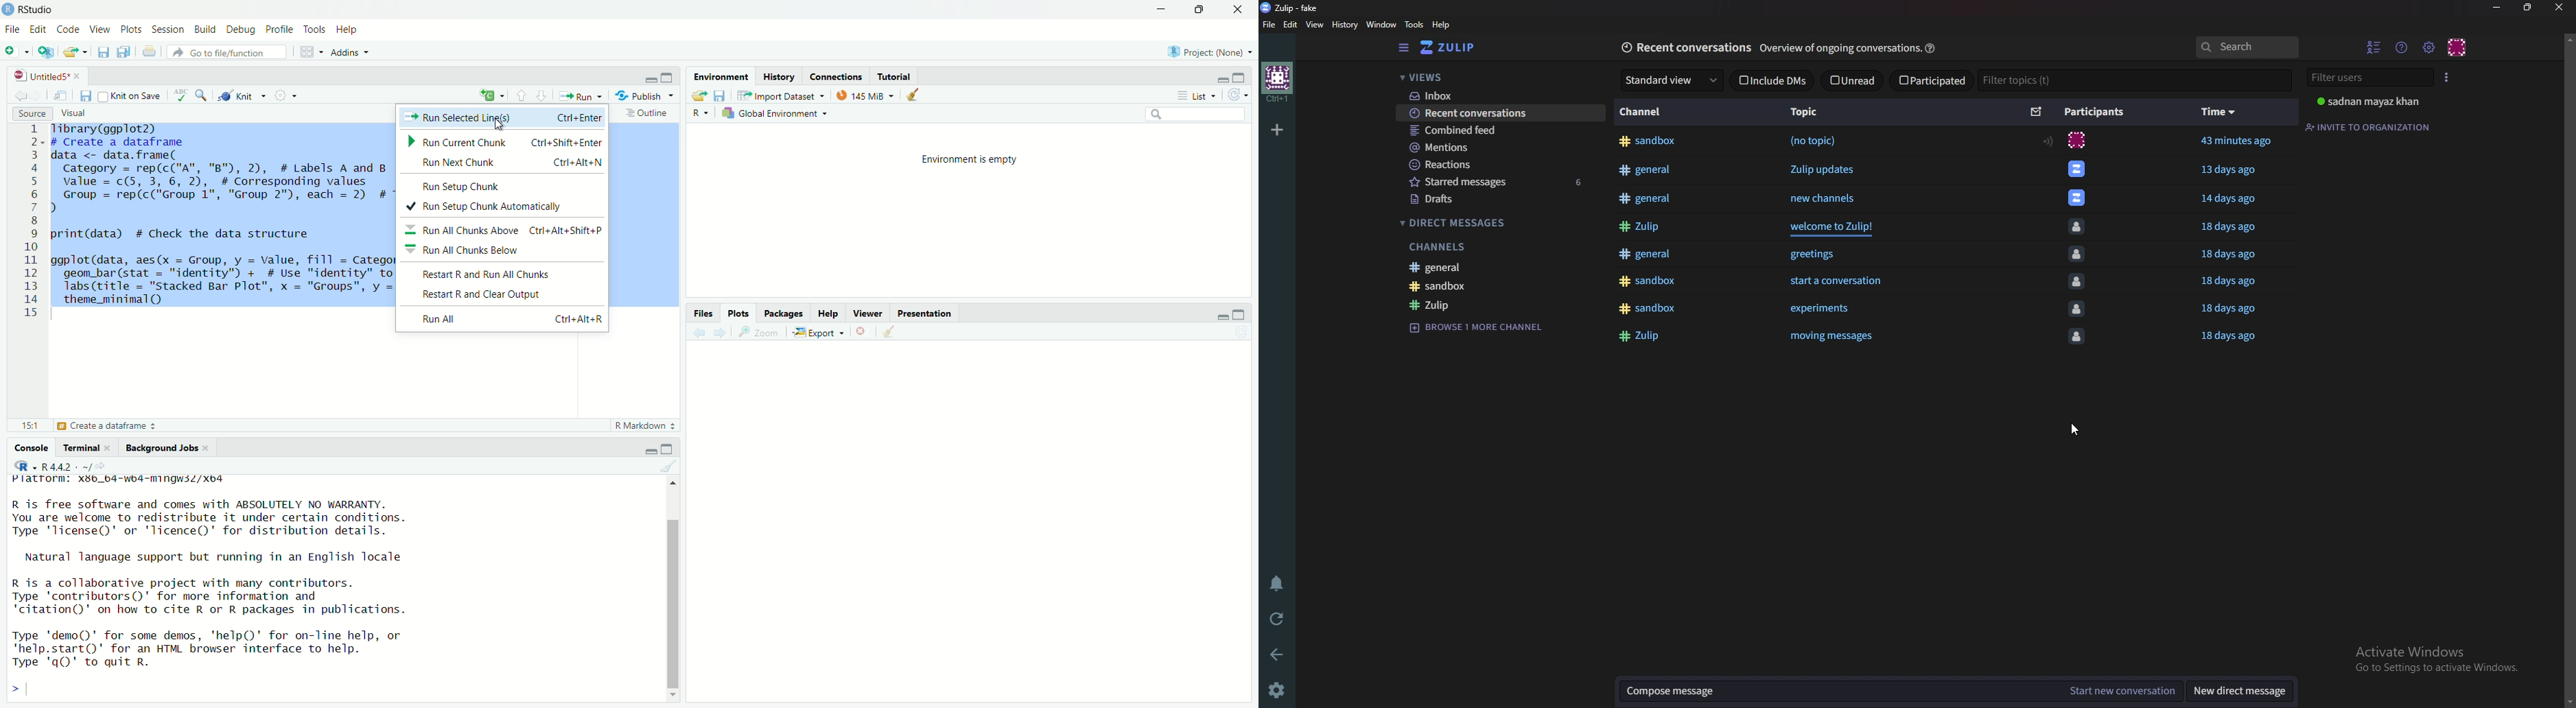  What do you see at coordinates (643, 426) in the screenshot?
I see `R Markdown 2` at bounding box center [643, 426].